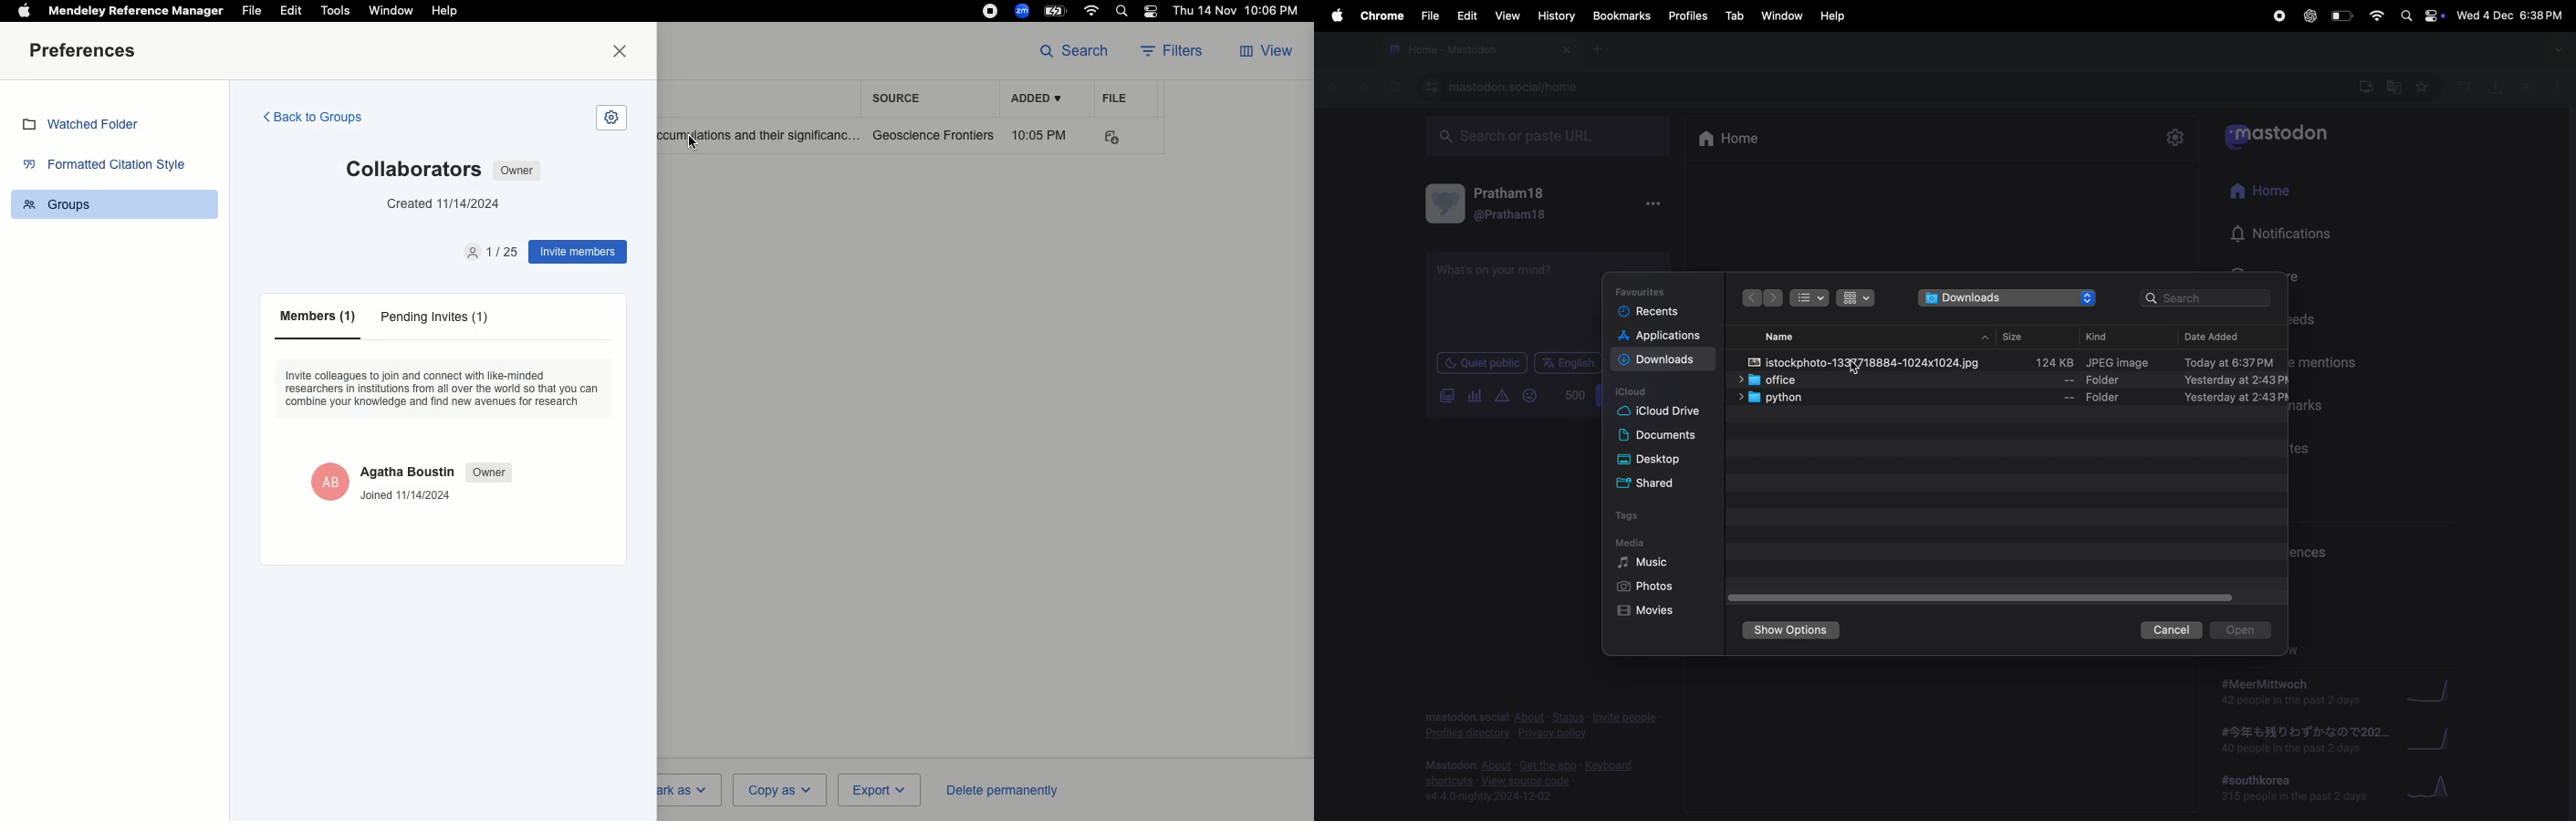  Describe the element at coordinates (1124, 13) in the screenshot. I see `Search` at that location.